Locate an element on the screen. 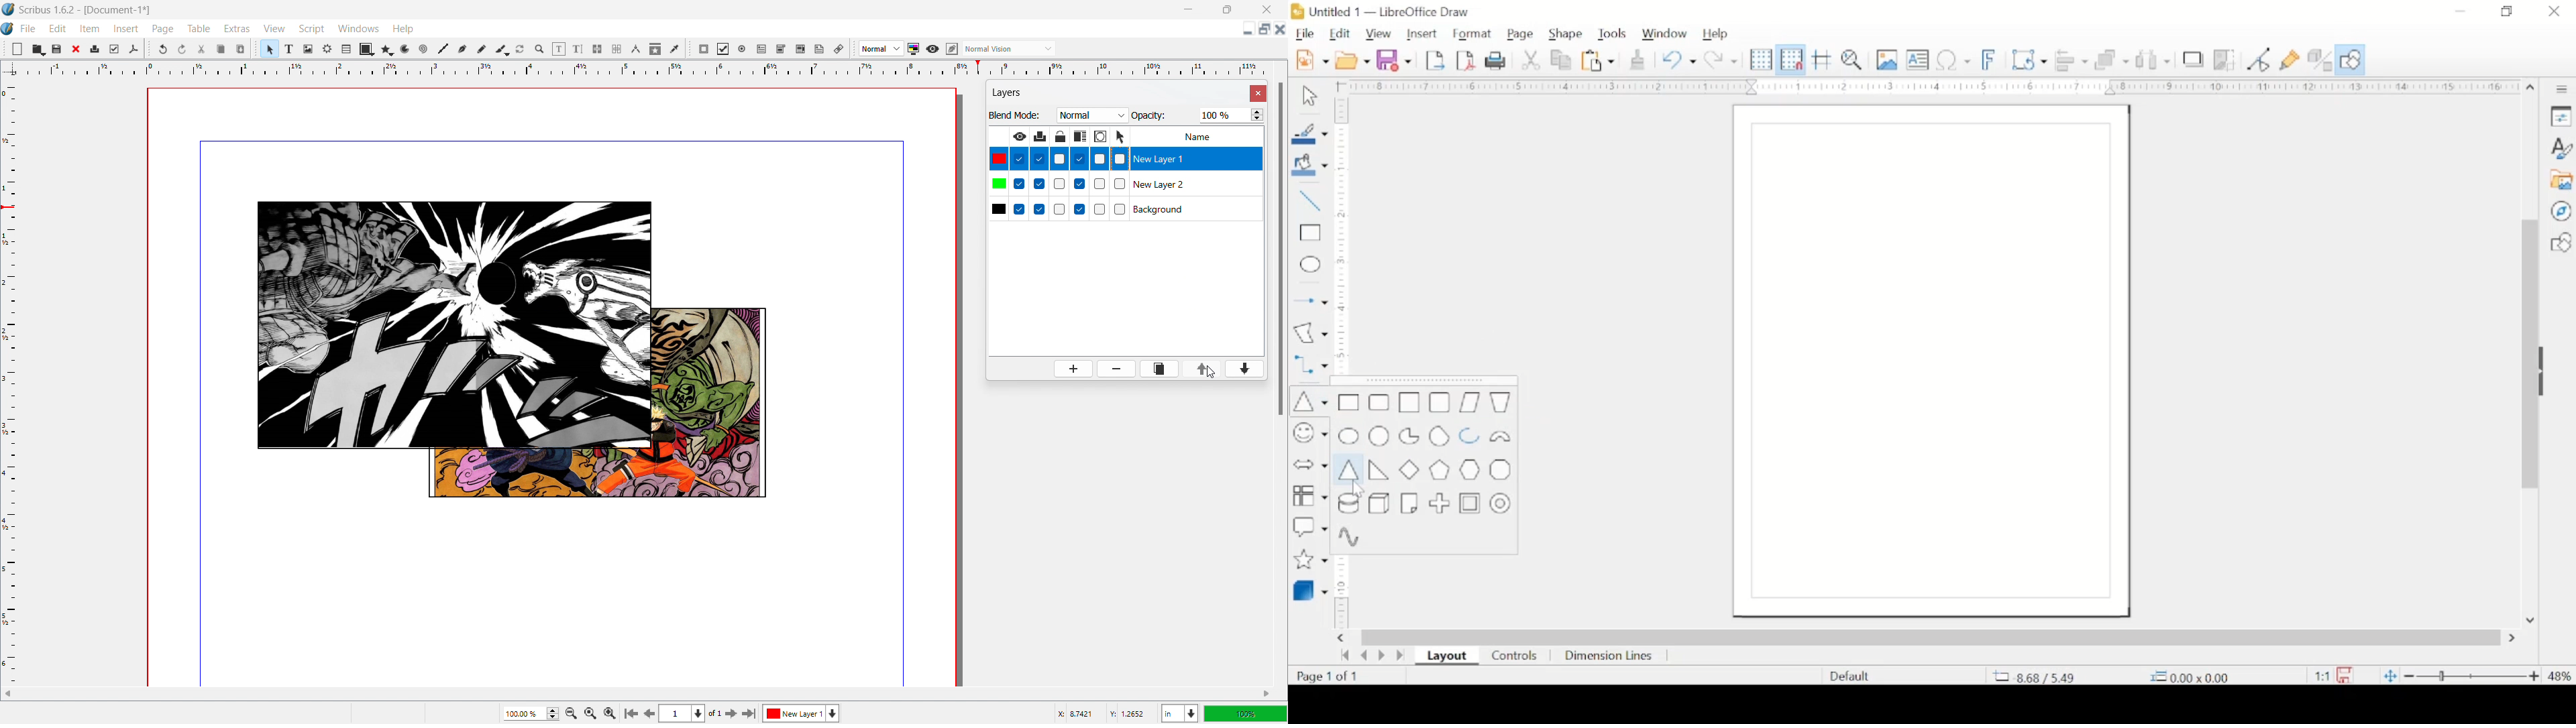  Blend Mode: is located at coordinates (1015, 115).